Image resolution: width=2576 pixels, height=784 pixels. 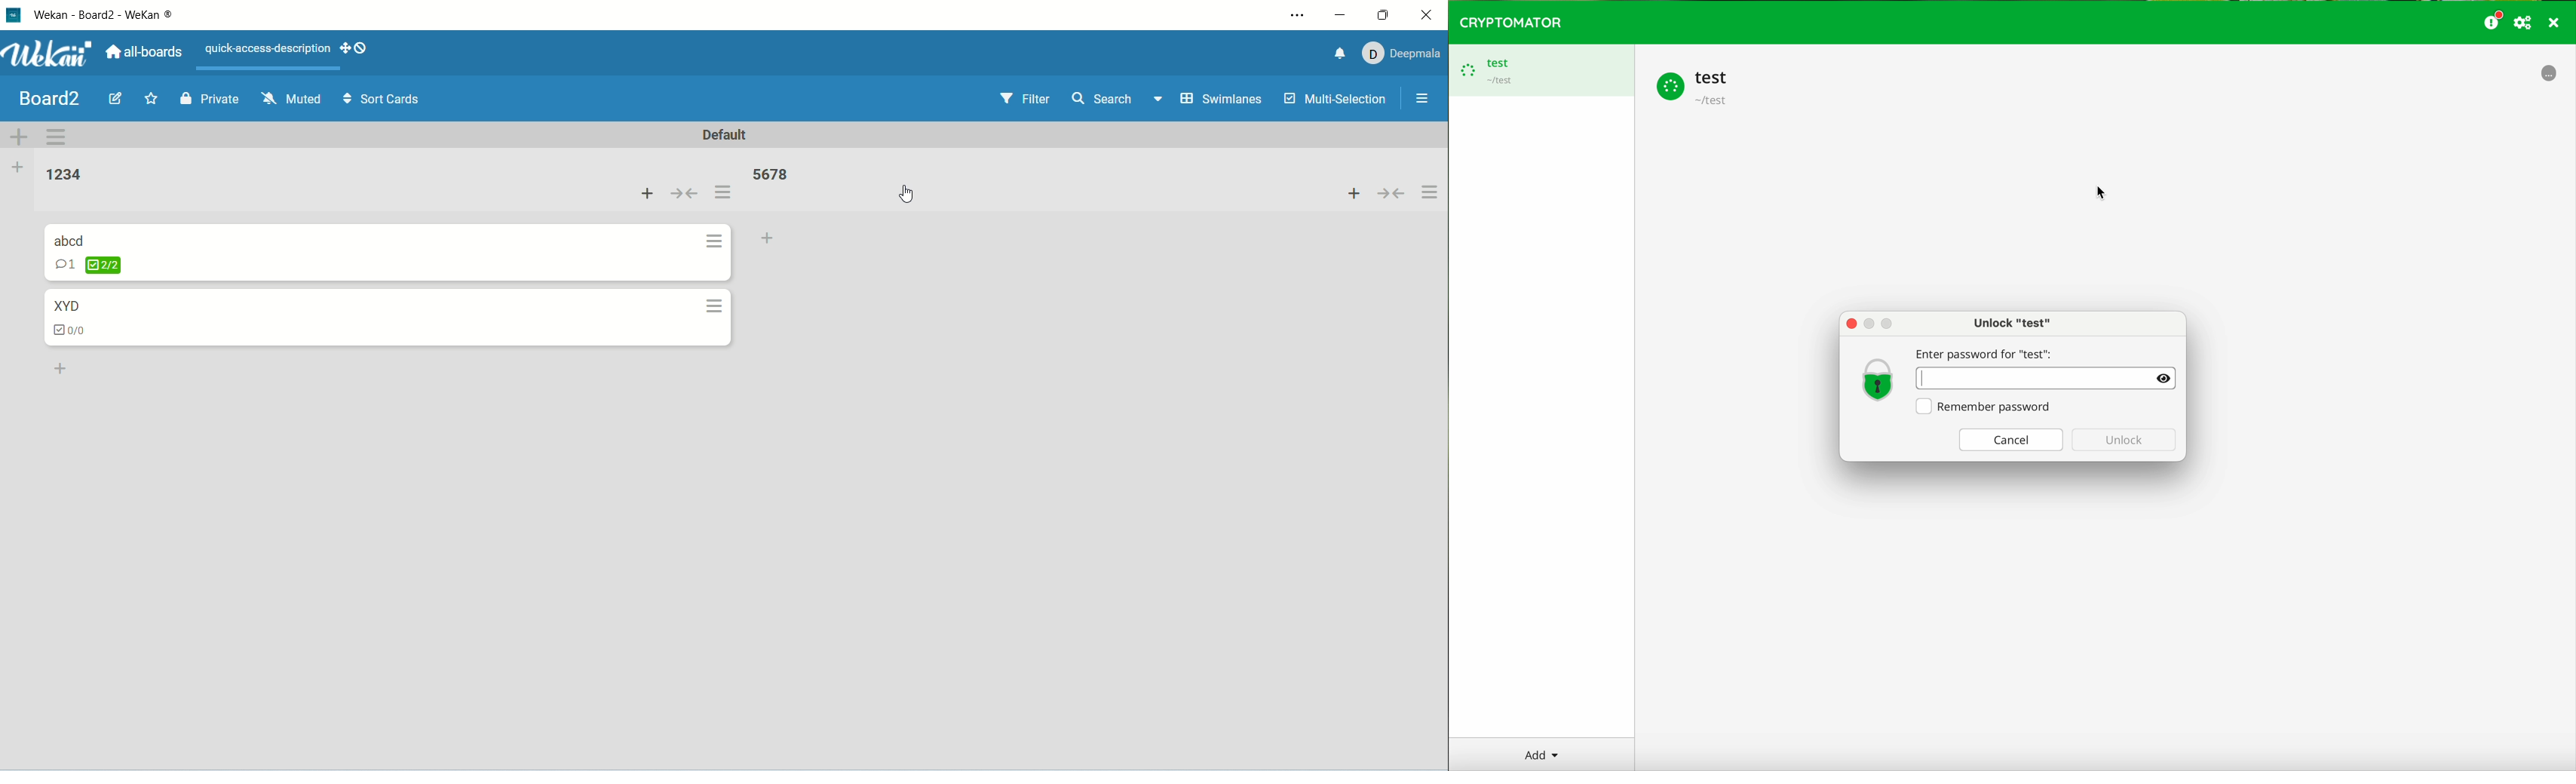 I want to click on add, so click(x=63, y=367).